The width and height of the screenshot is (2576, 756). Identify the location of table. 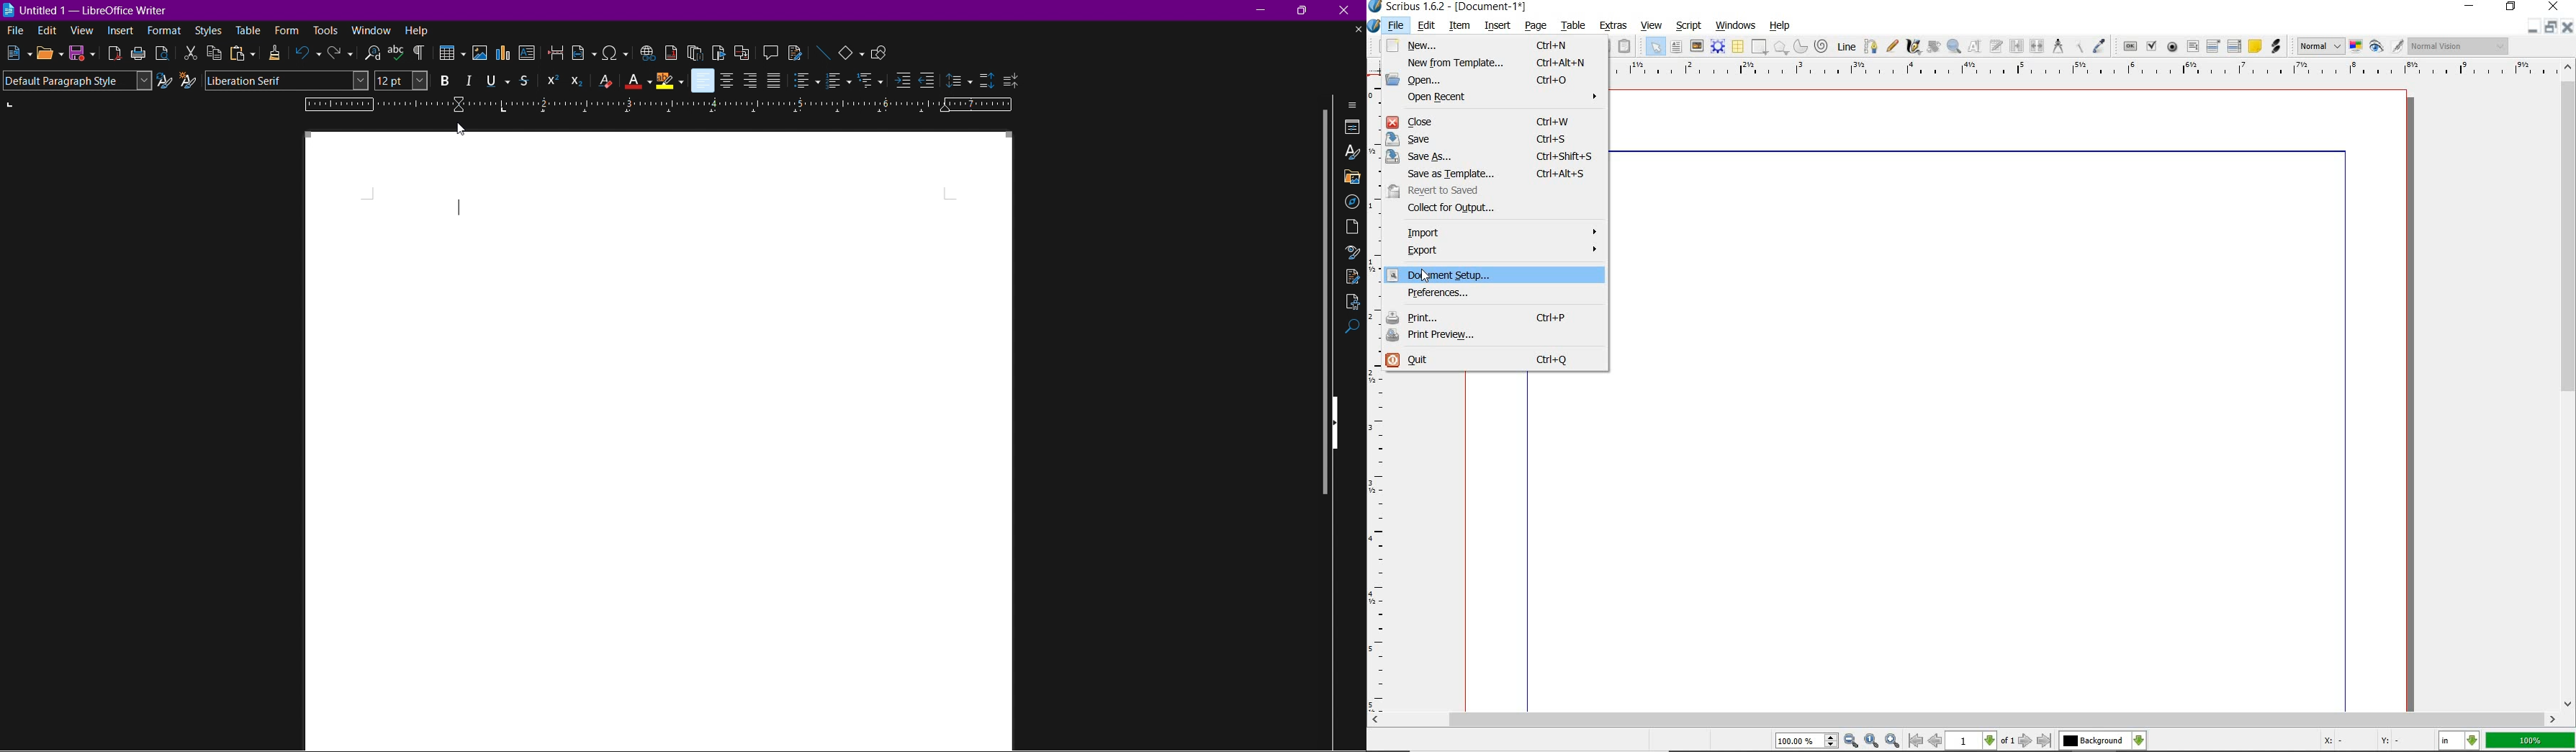
(1574, 25).